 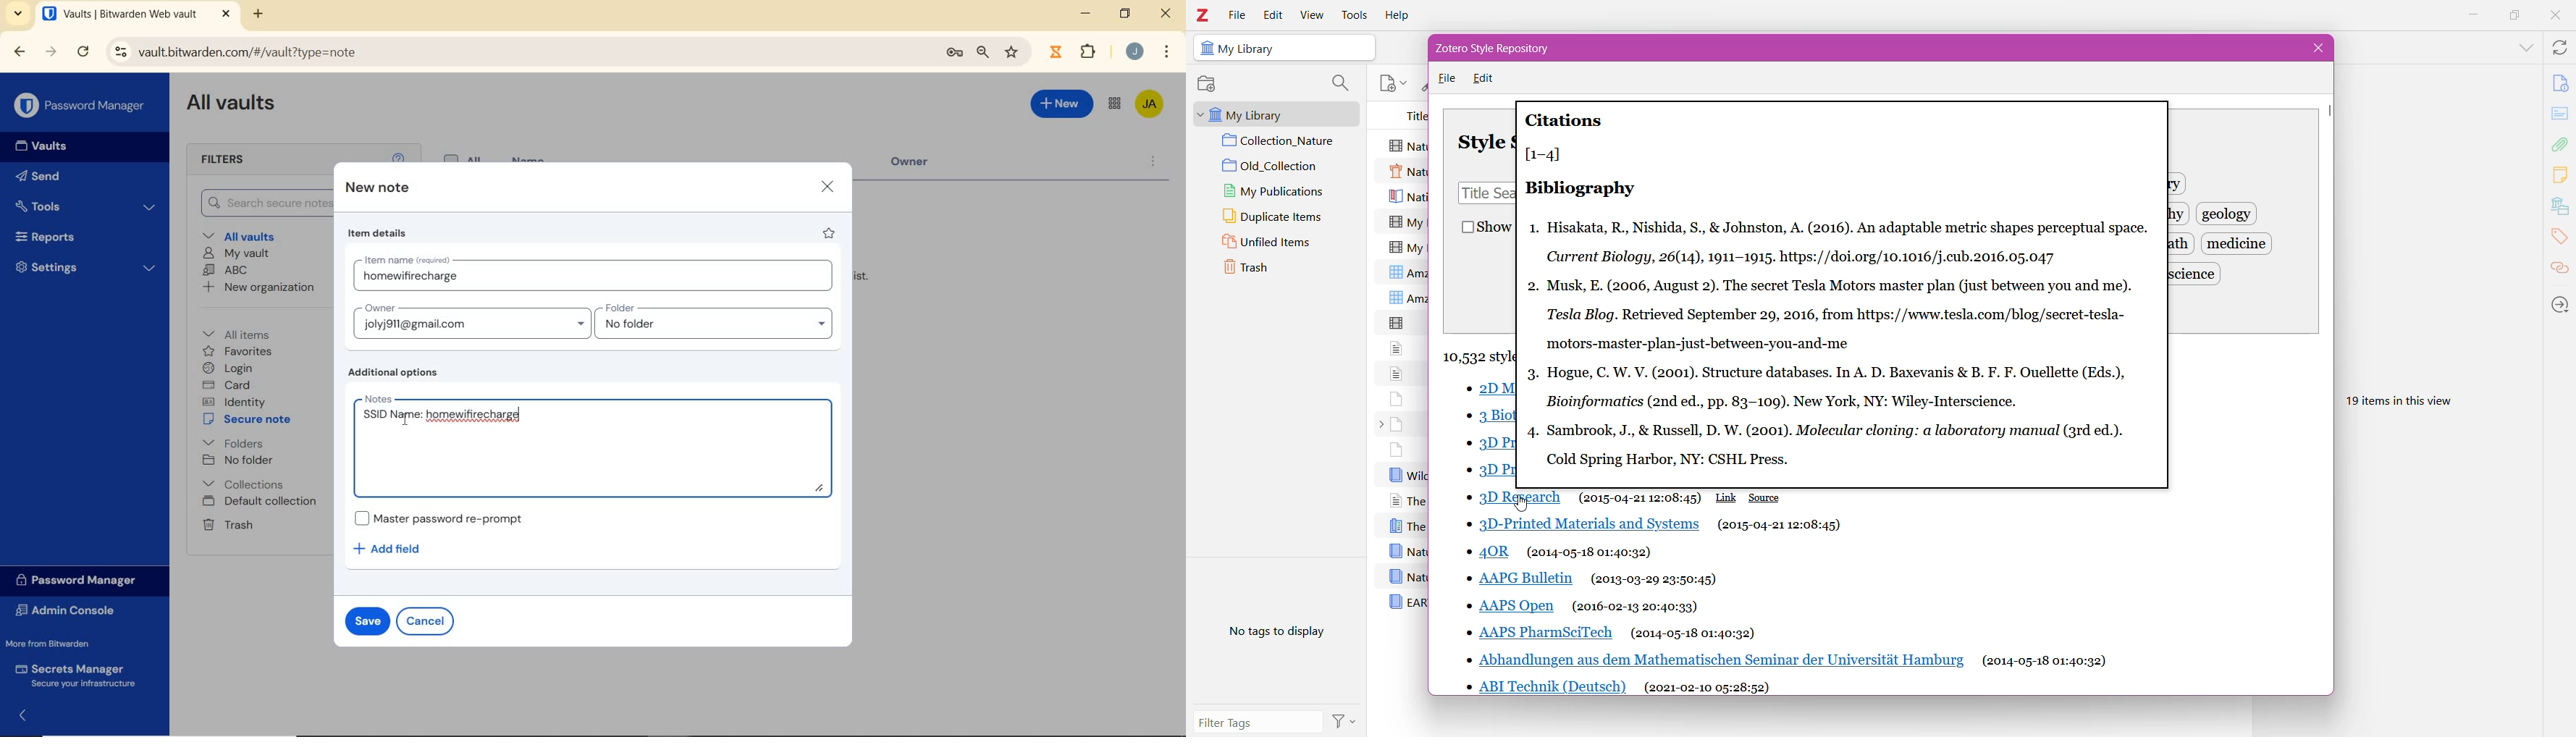 What do you see at coordinates (1398, 348) in the screenshot?
I see `file without title` at bounding box center [1398, 348].